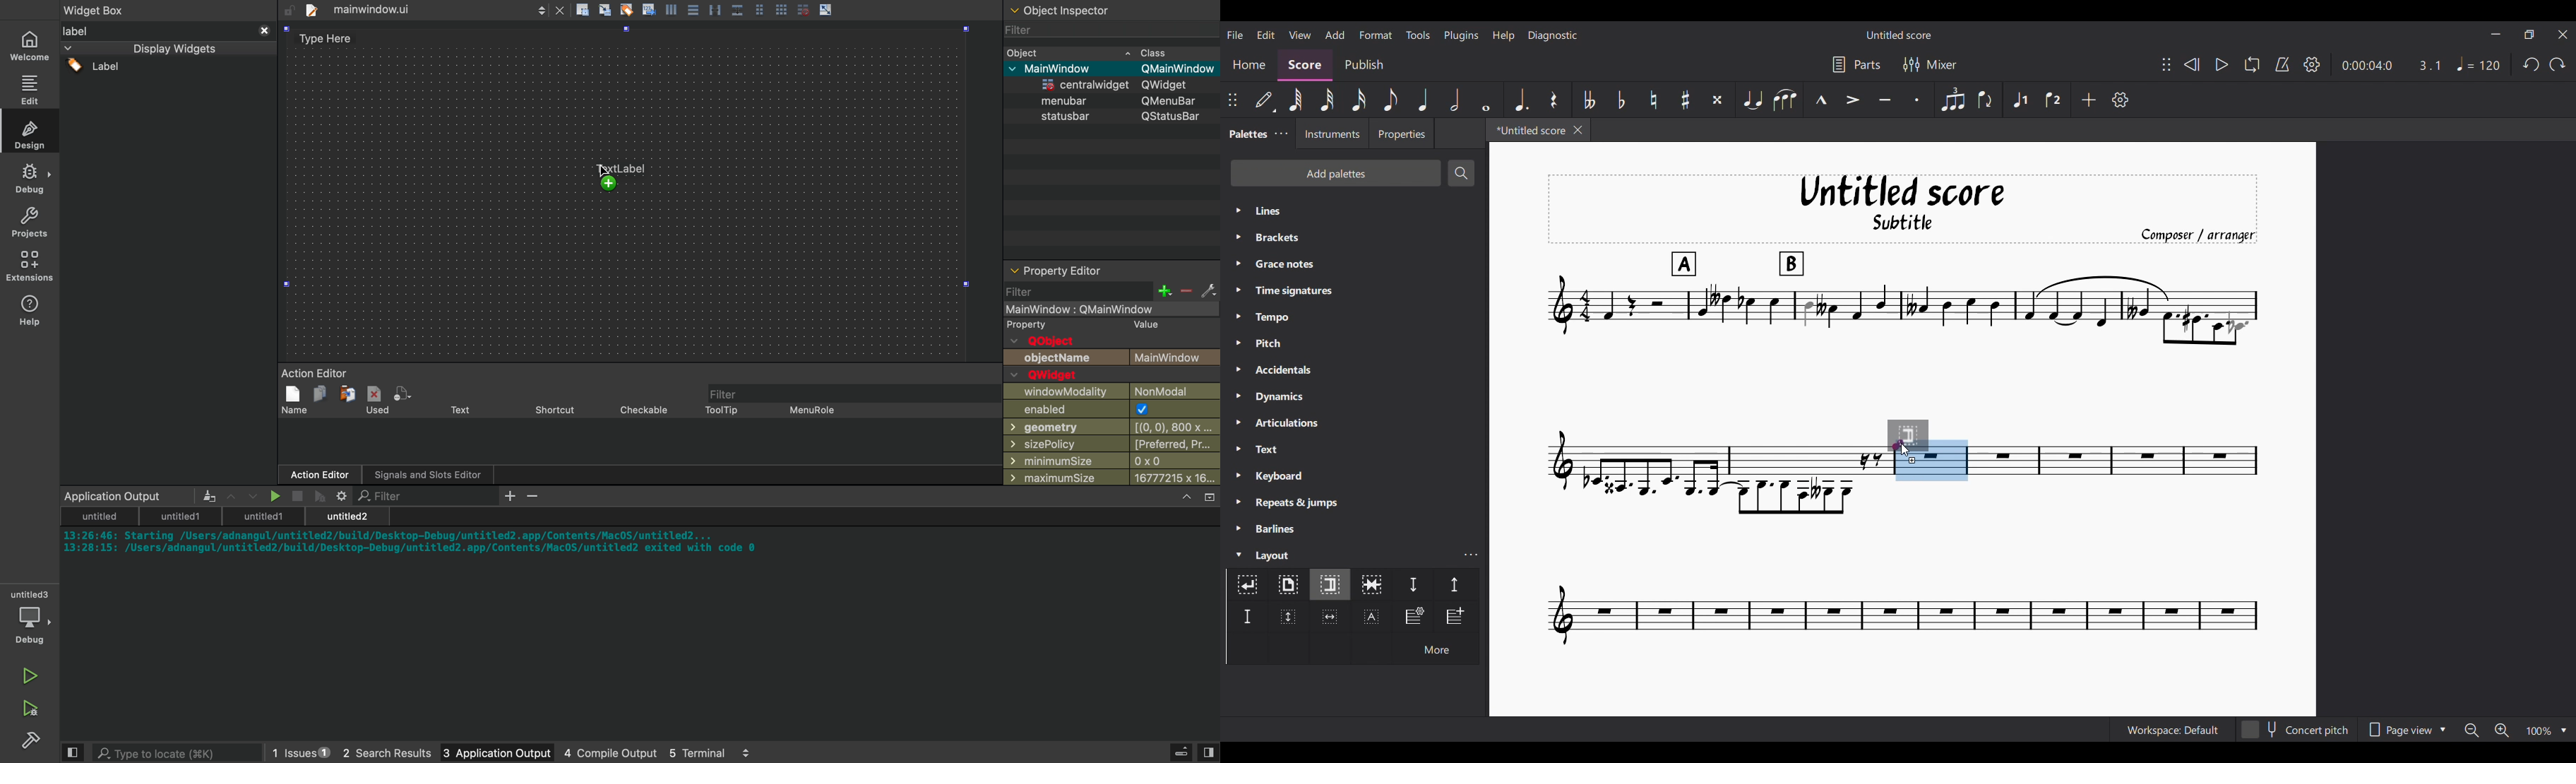  Describe the element at coordinates (1331, 134) in the screenshot. I see `Instruments` at that location.